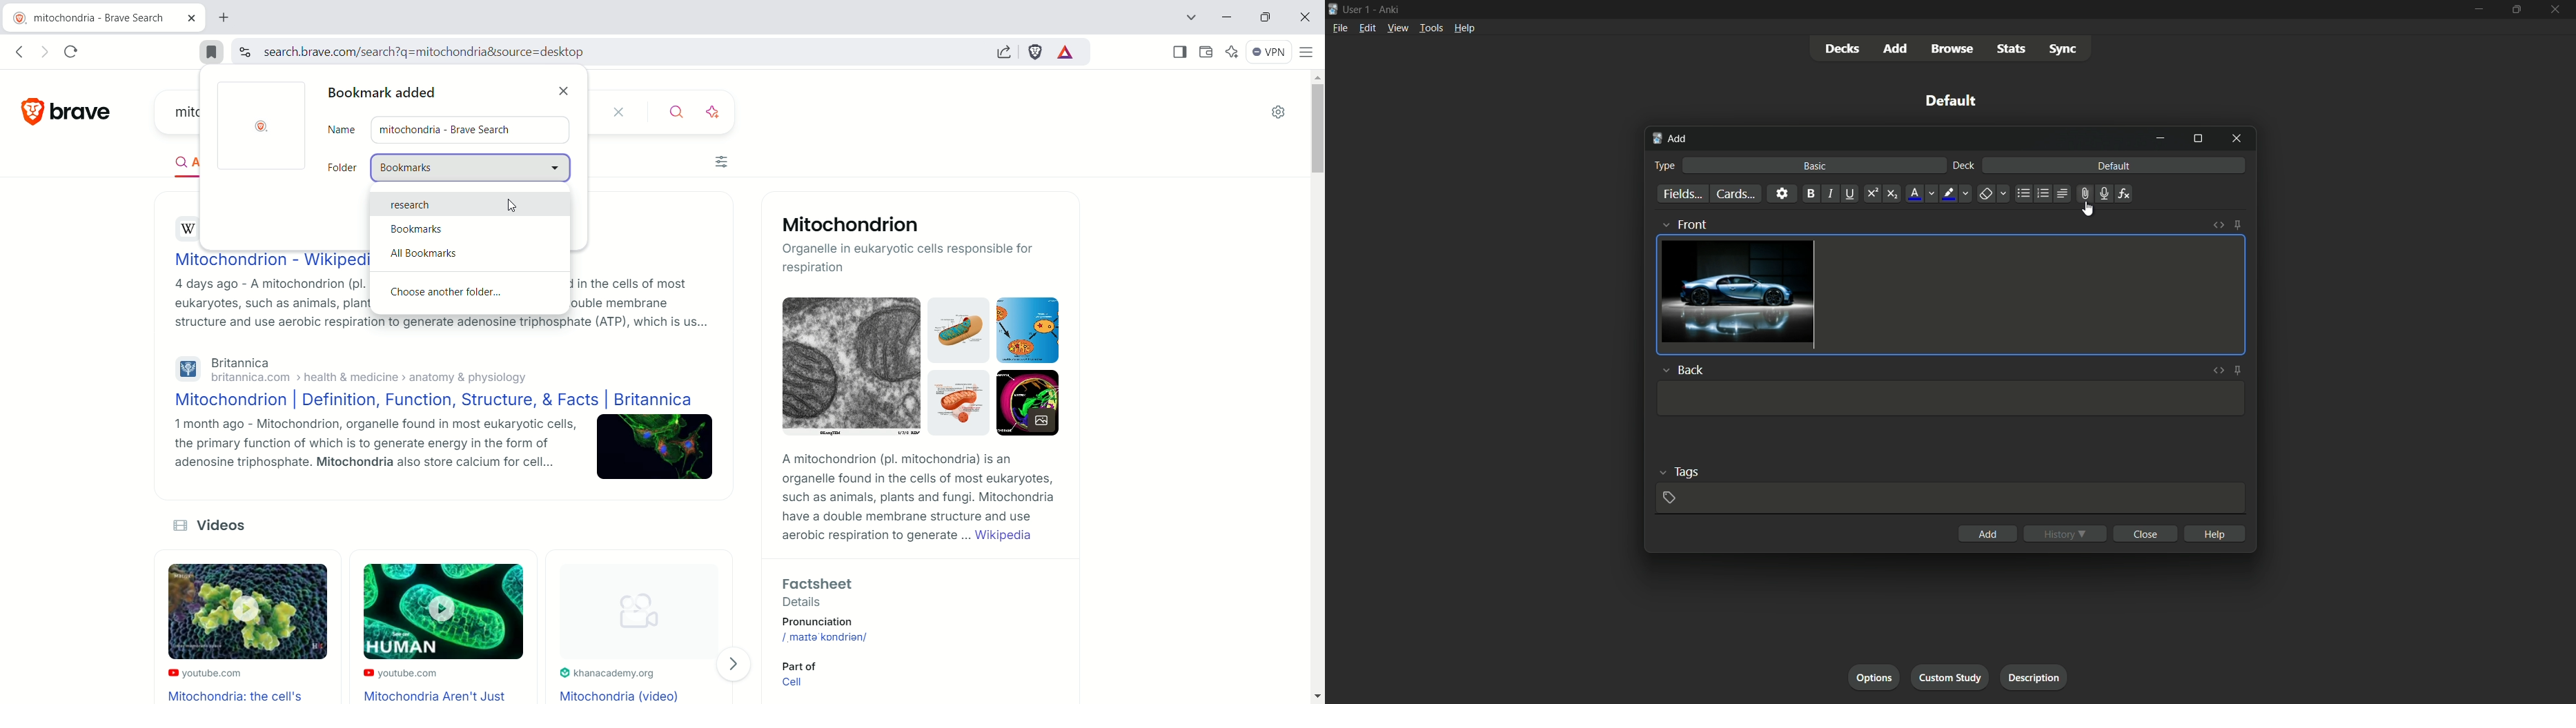 This screenshot has height=728, width=2576. I want to click on minimize, so click(2477, 10).